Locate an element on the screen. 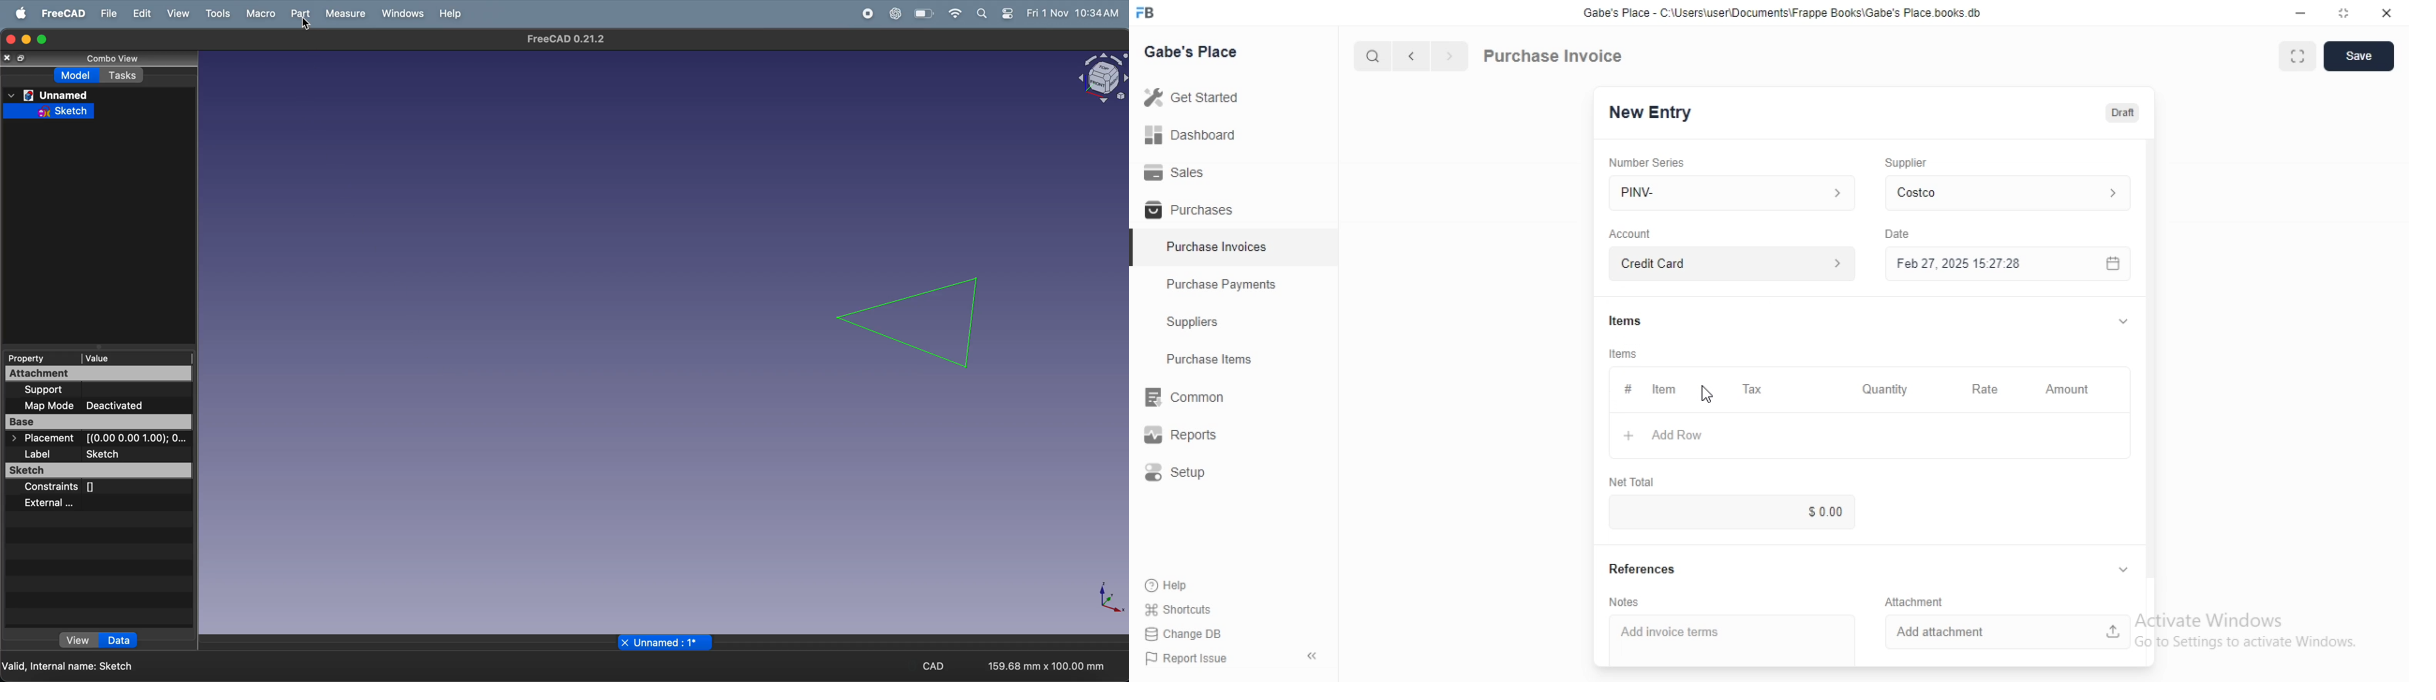 The width and height of the screenshot is (2436, 700). Collapse is located at coordinates (2123, 321).